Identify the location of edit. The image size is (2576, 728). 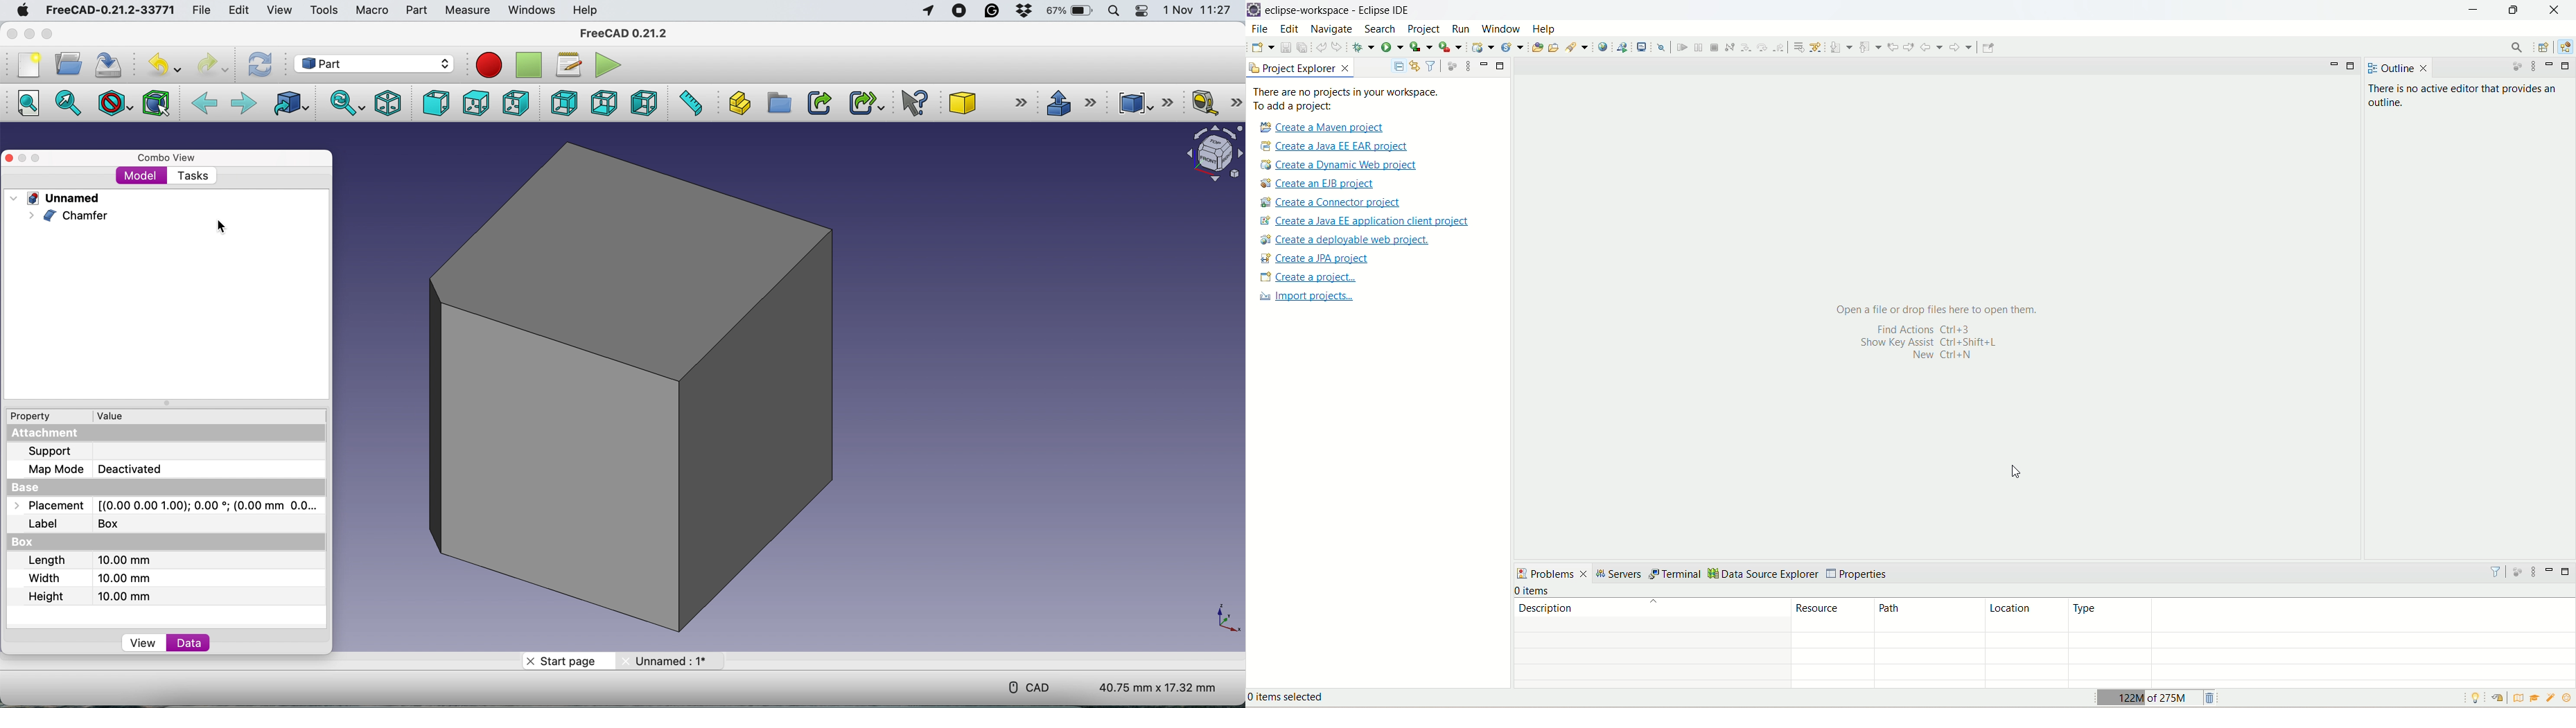
(242, 11).